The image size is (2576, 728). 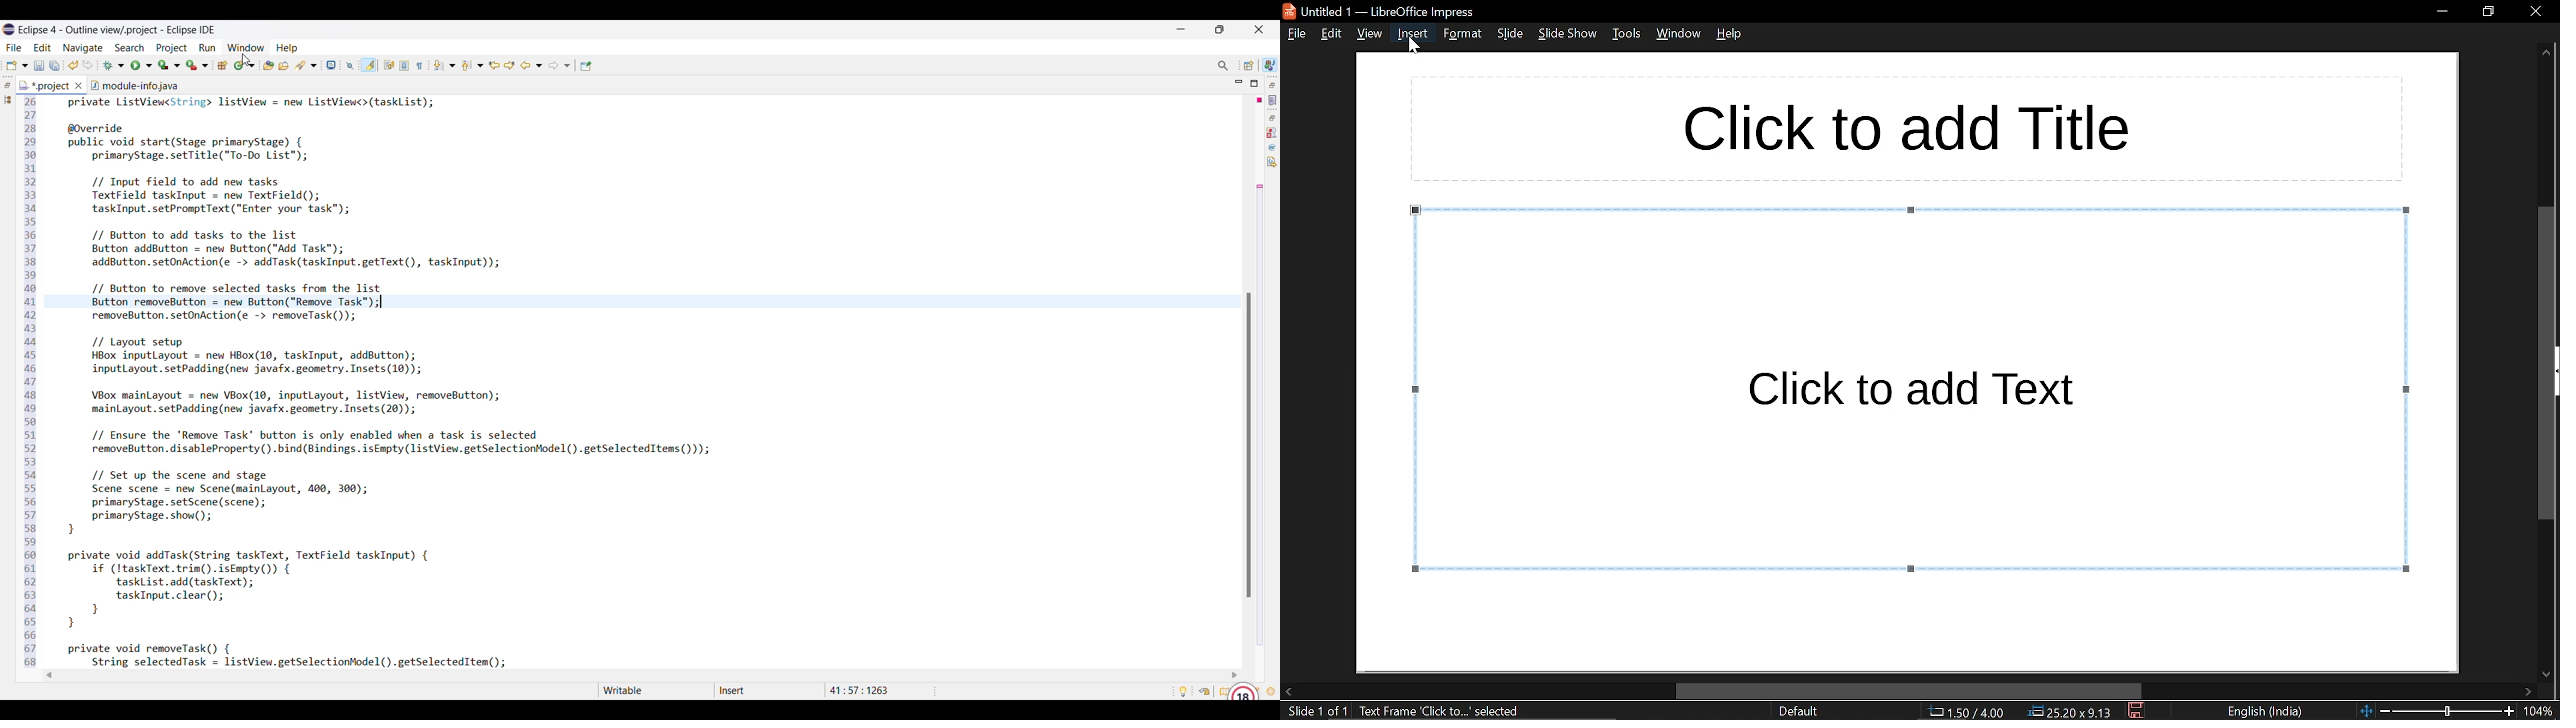 I want to click on Run options, so click(x=142, y=65).